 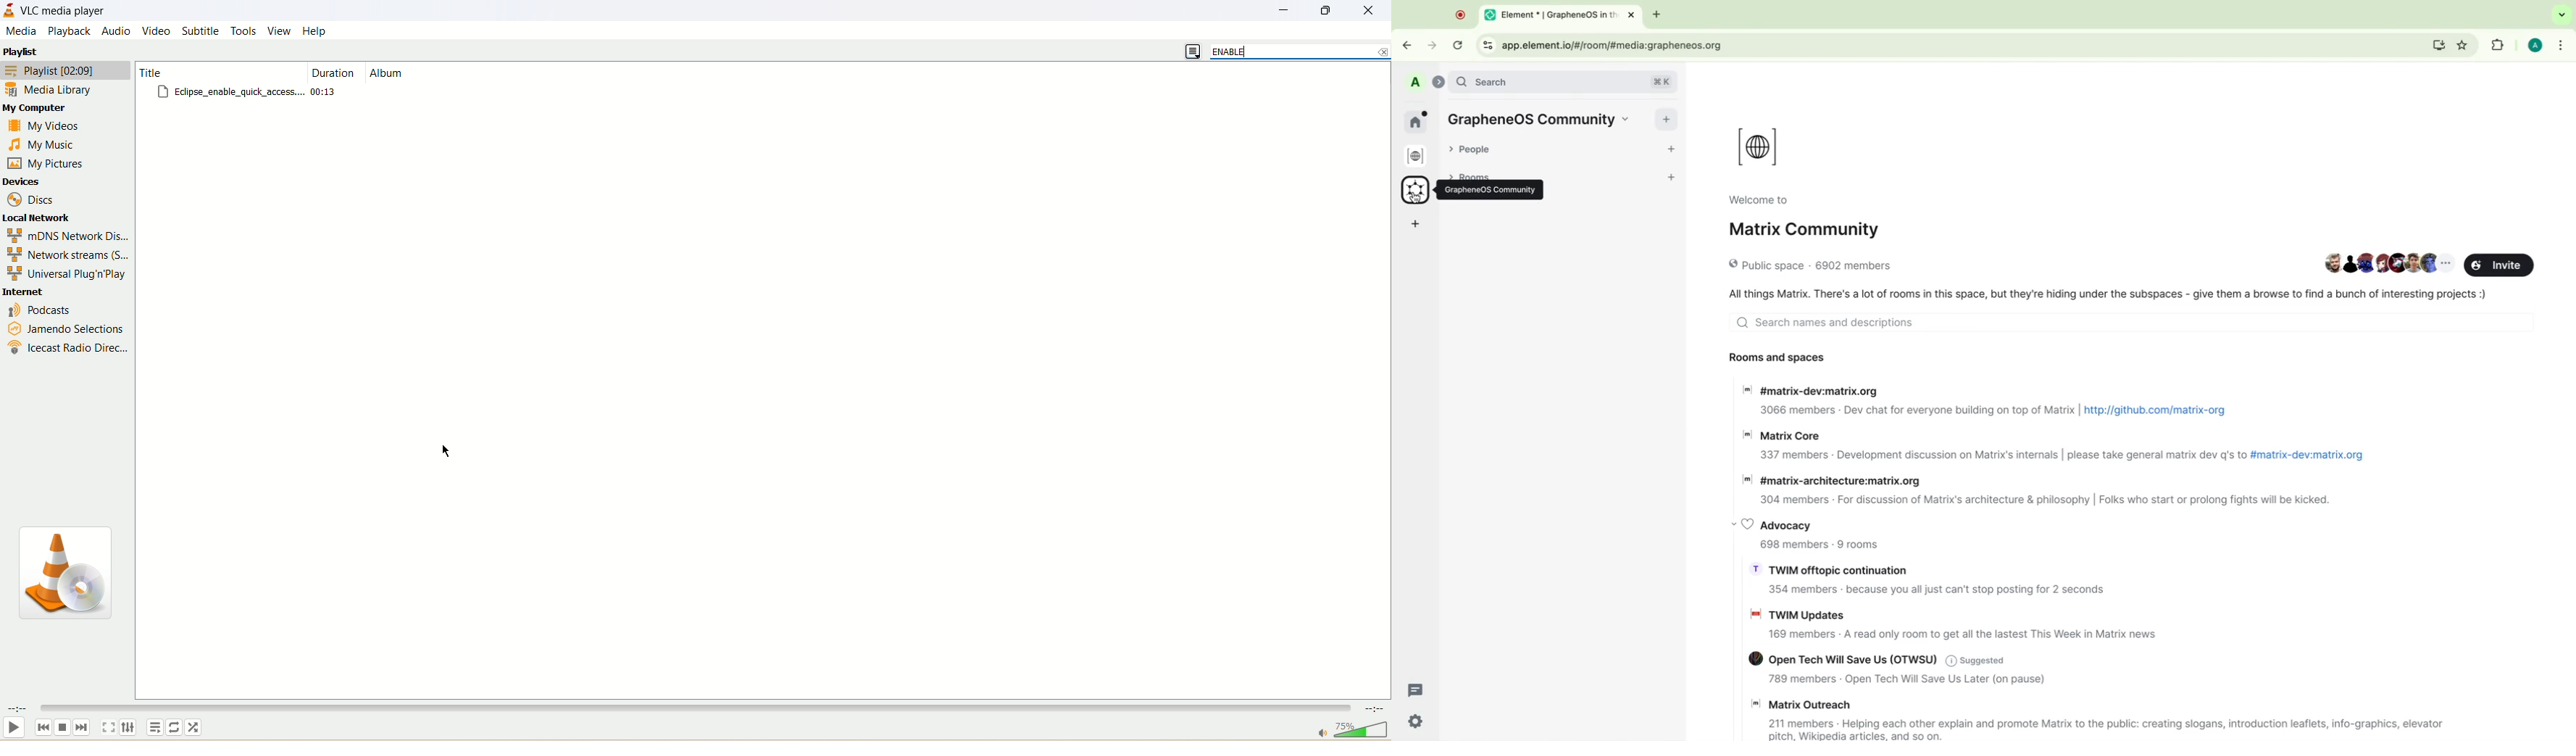 What do you see at coordinates (43, 144) in the screenshot?
I see `my music` at bounding box center [43, 144].